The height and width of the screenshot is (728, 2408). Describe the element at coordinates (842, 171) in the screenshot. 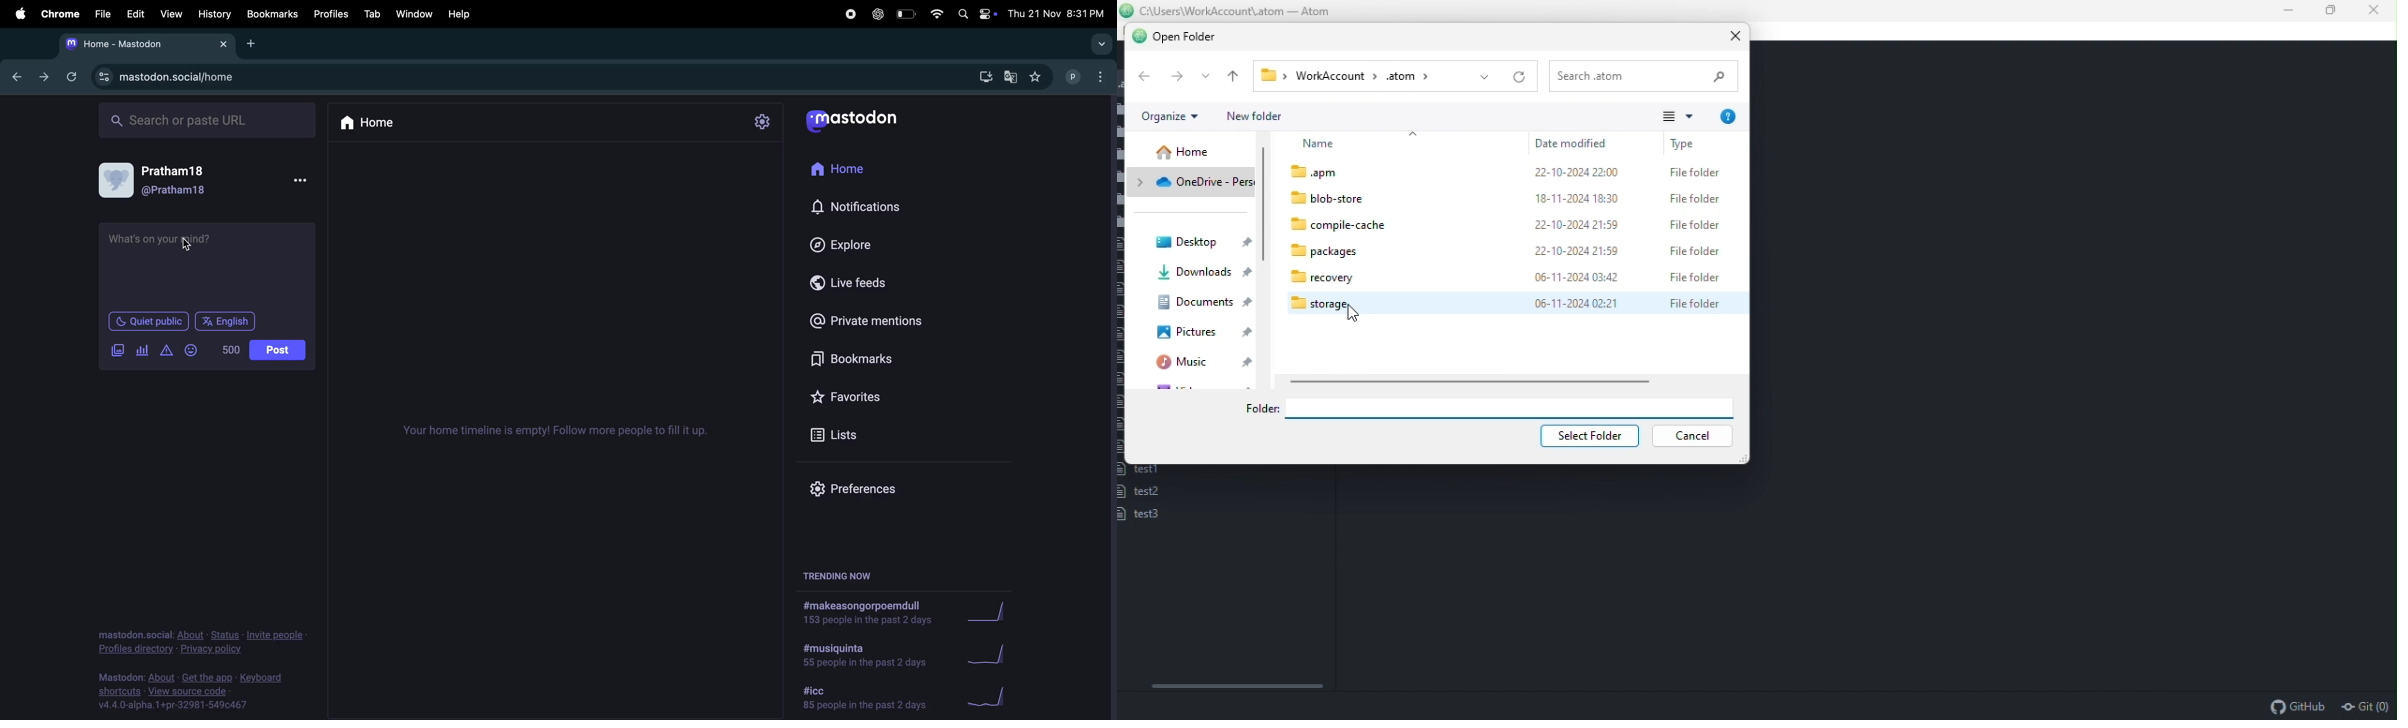

I see `home` at that location.